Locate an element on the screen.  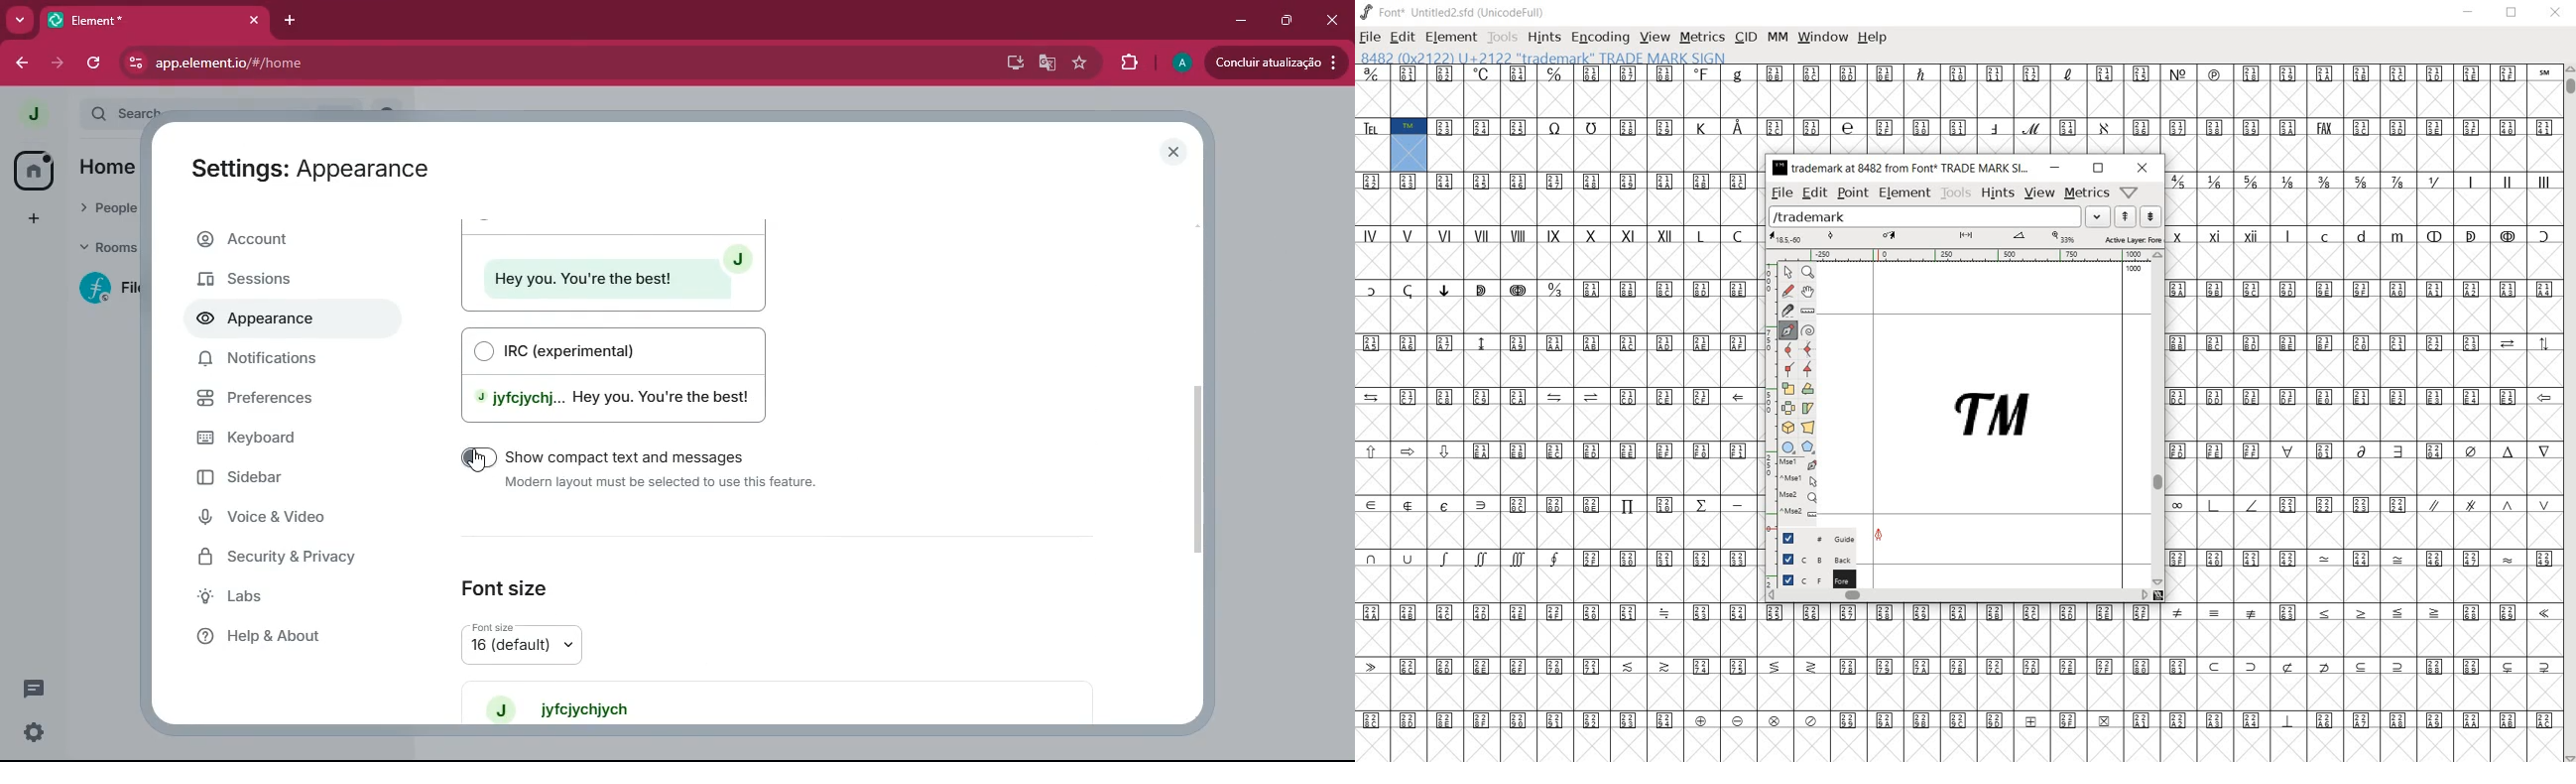
profile picture is located at coordinates (28, 114).